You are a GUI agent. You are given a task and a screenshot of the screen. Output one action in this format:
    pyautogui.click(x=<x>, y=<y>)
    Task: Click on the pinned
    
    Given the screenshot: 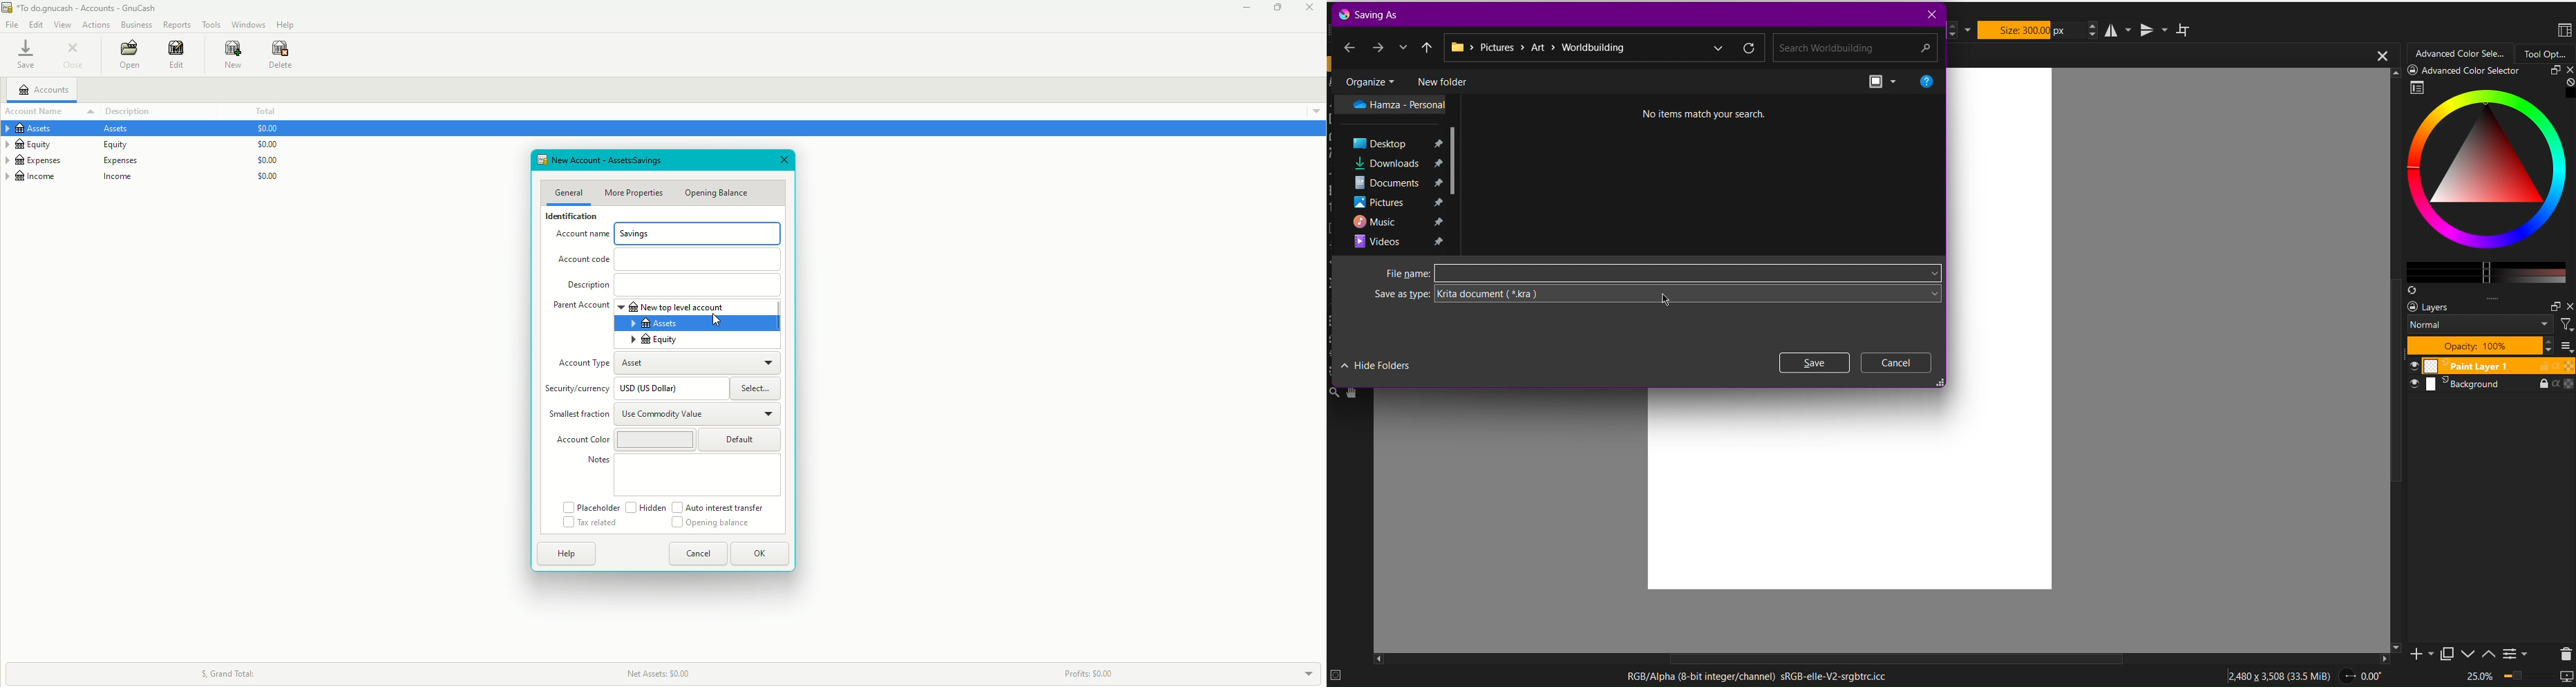 What is the action you would take?
    pyautogui.click(x=1439, y=242)
    